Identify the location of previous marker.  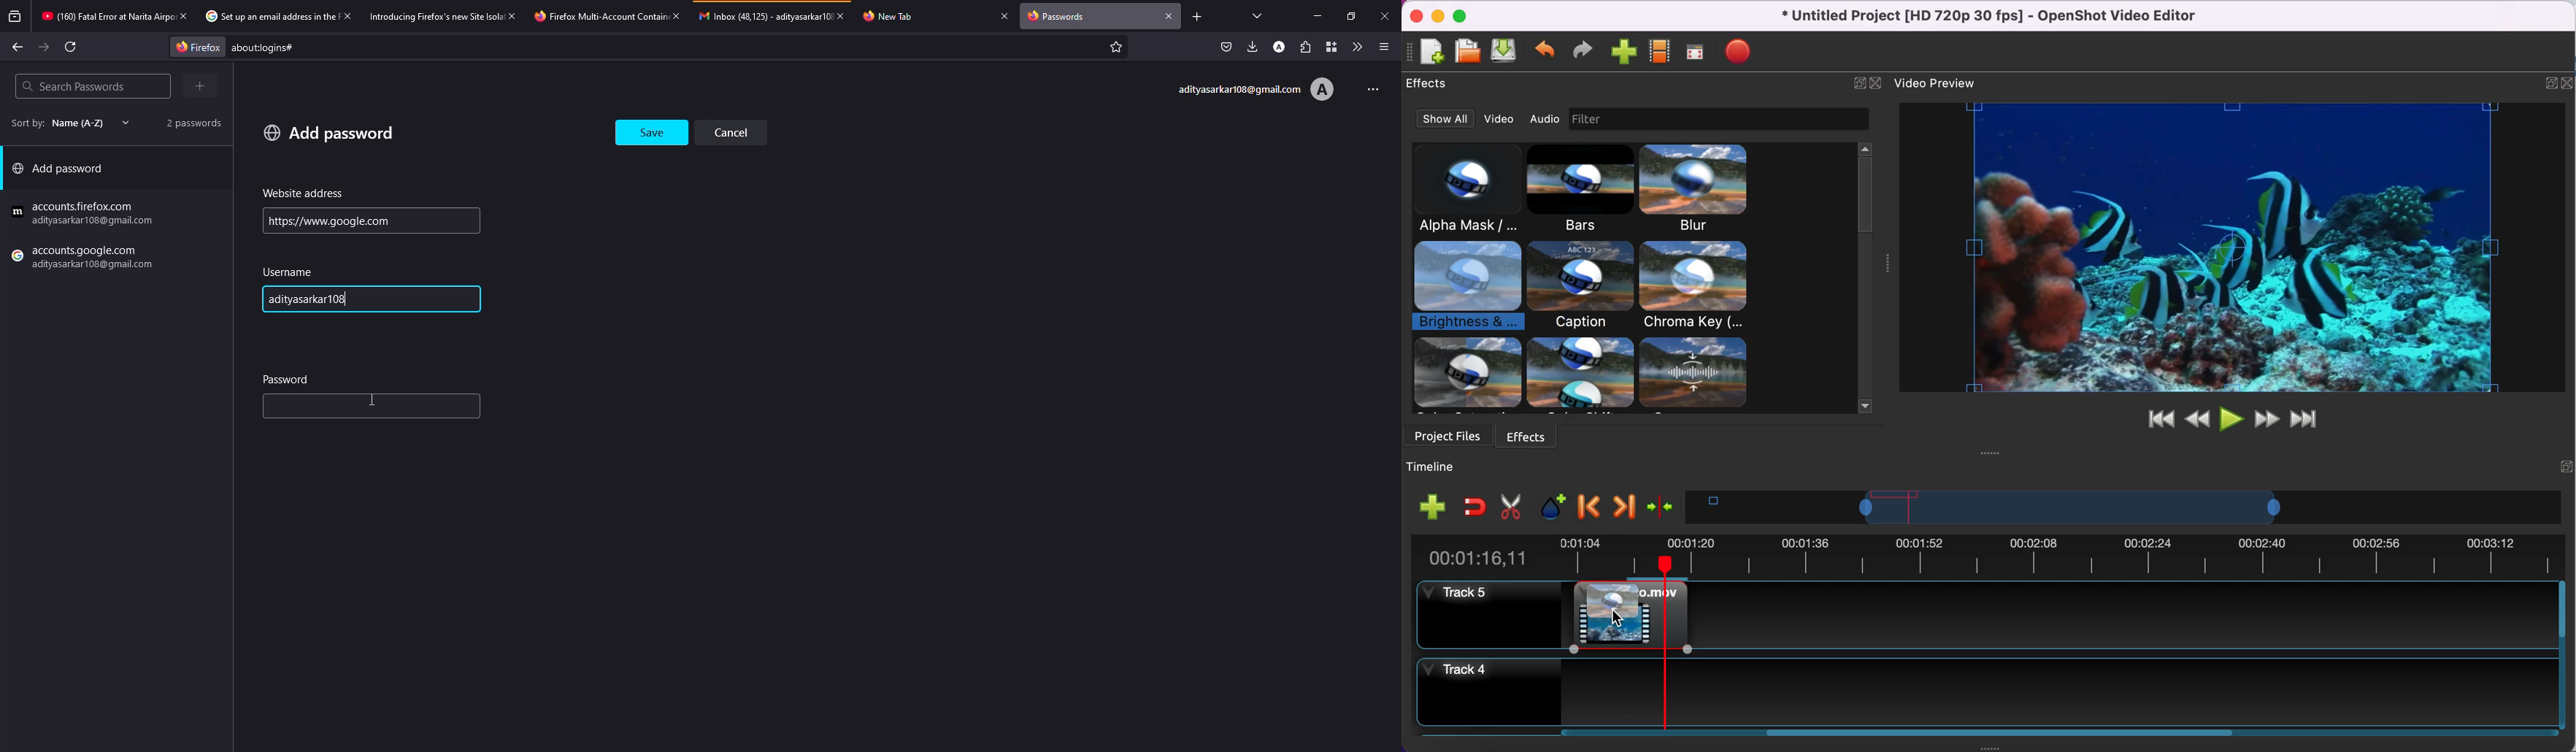
(1588, 505).